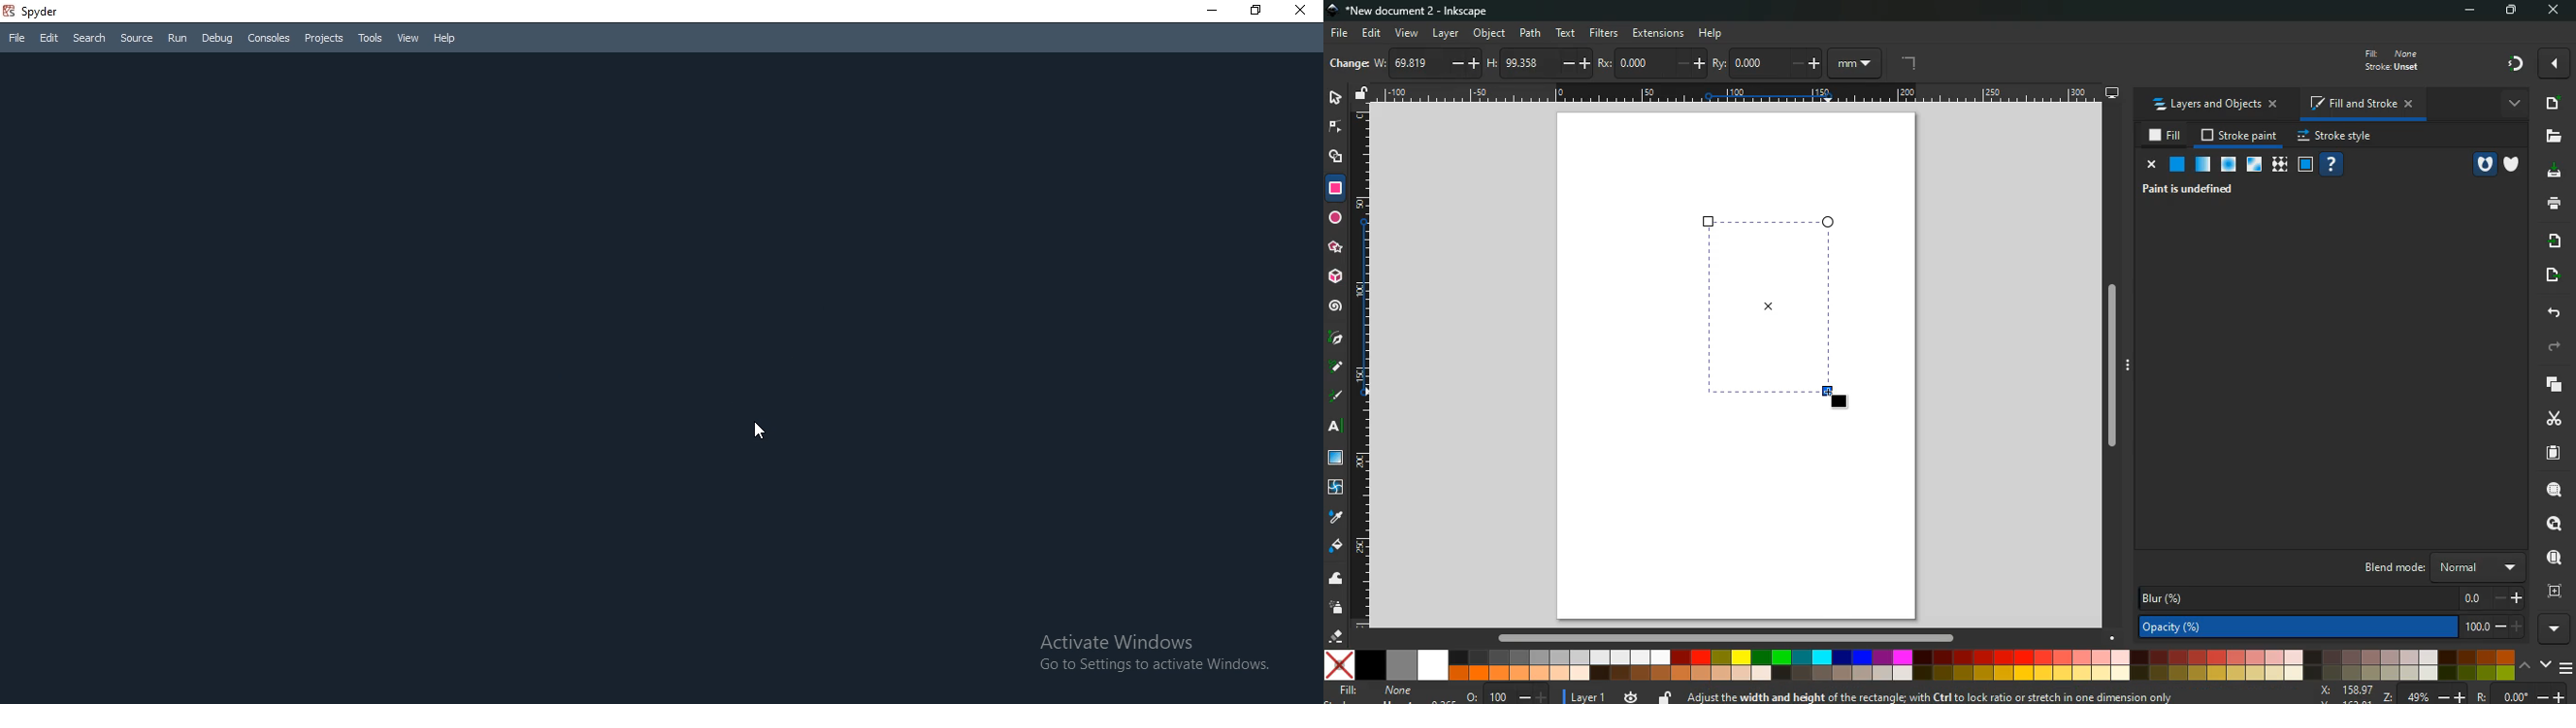  Describe the element at coordinates (177, 39) in the screenshot. I see `Run` at that location.